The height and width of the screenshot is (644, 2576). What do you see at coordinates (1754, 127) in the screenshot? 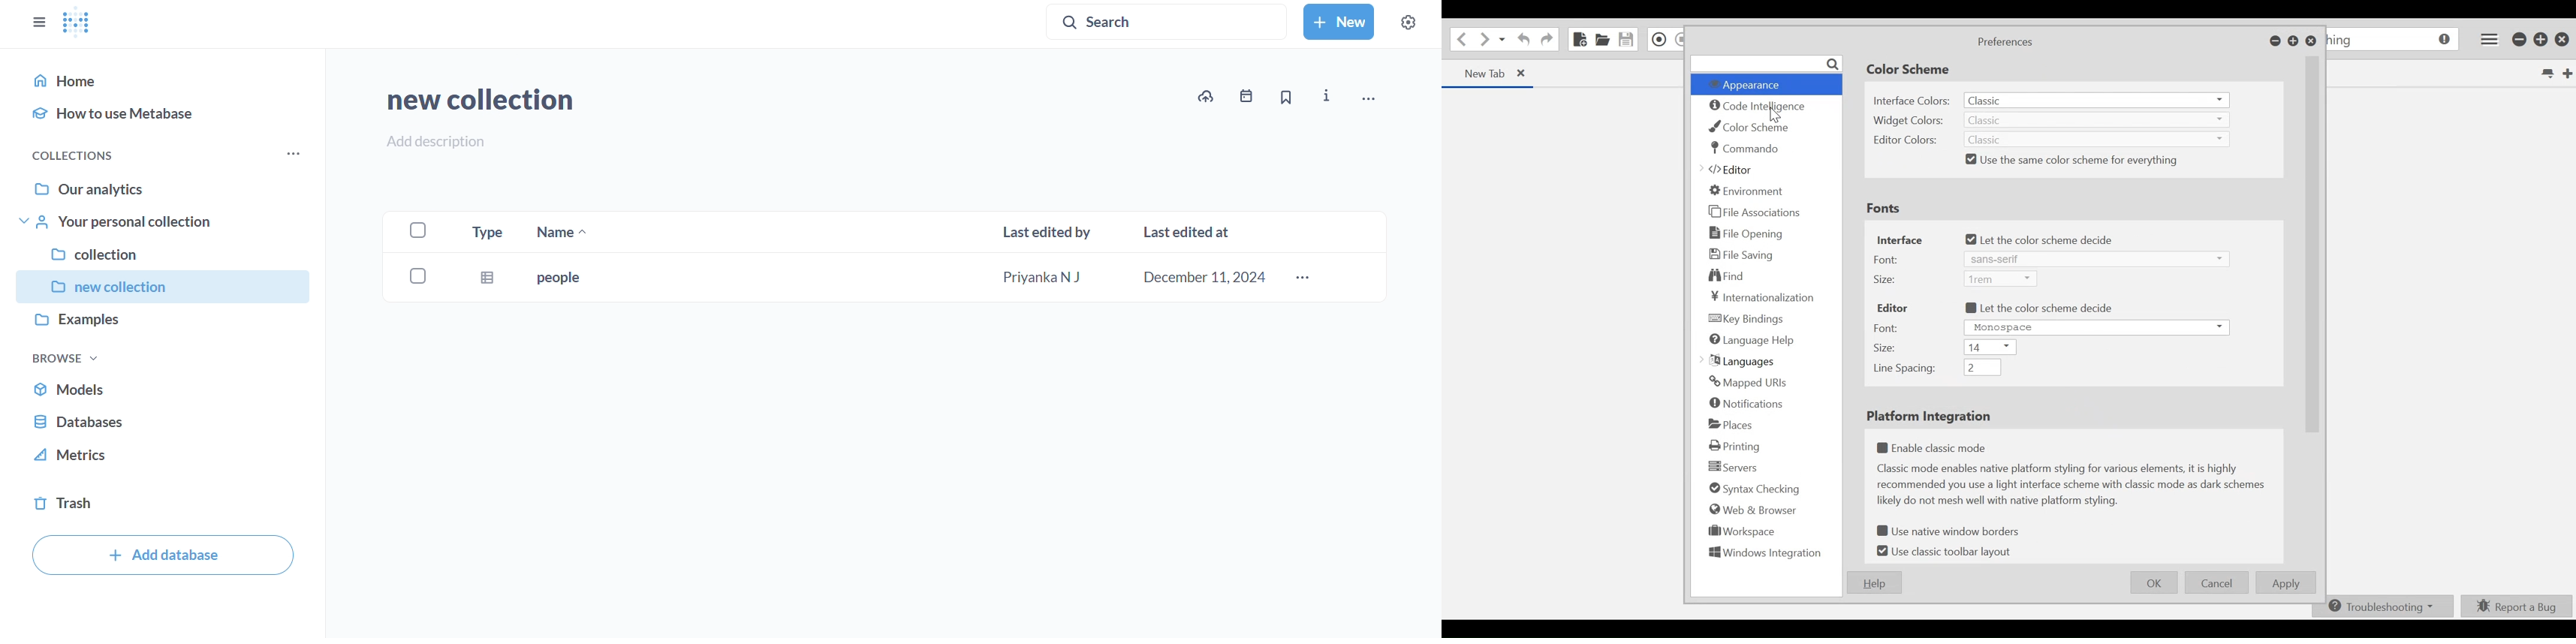
I see `Color Scheme` at bounding box center [1754, 127].